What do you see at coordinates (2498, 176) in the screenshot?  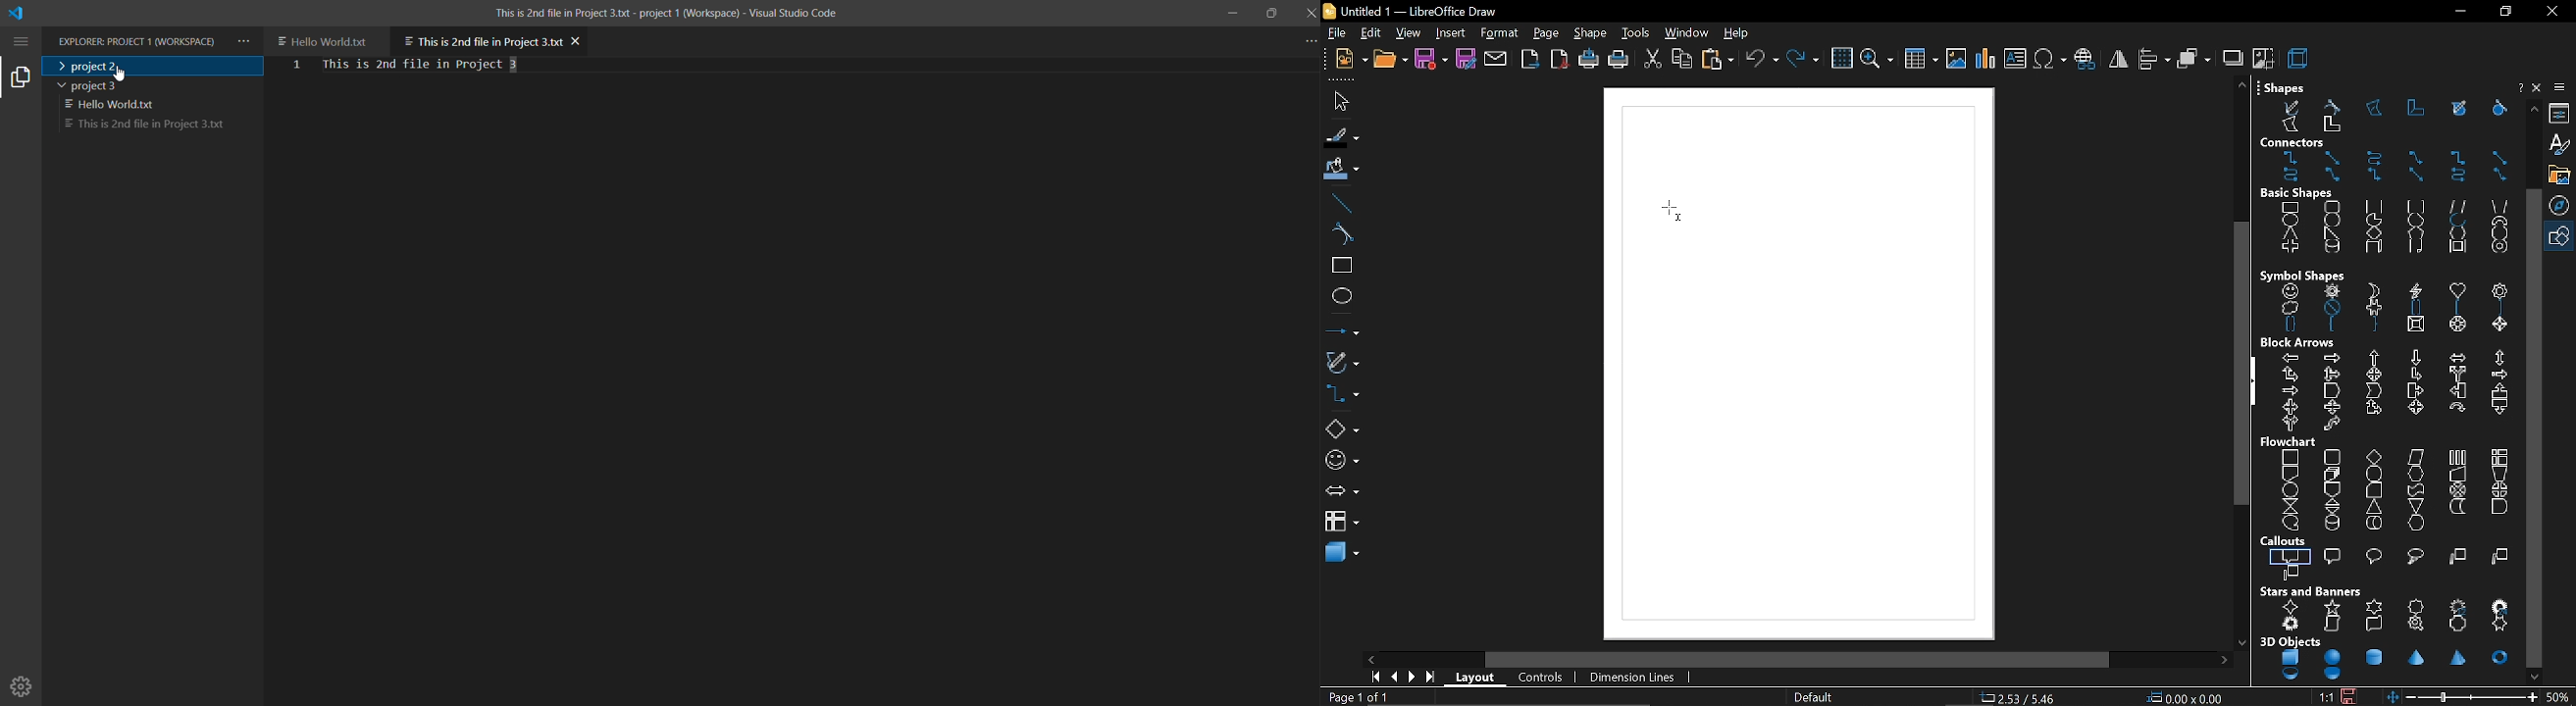 I see `line connector with arrows` at bounding box center [2498, 176].